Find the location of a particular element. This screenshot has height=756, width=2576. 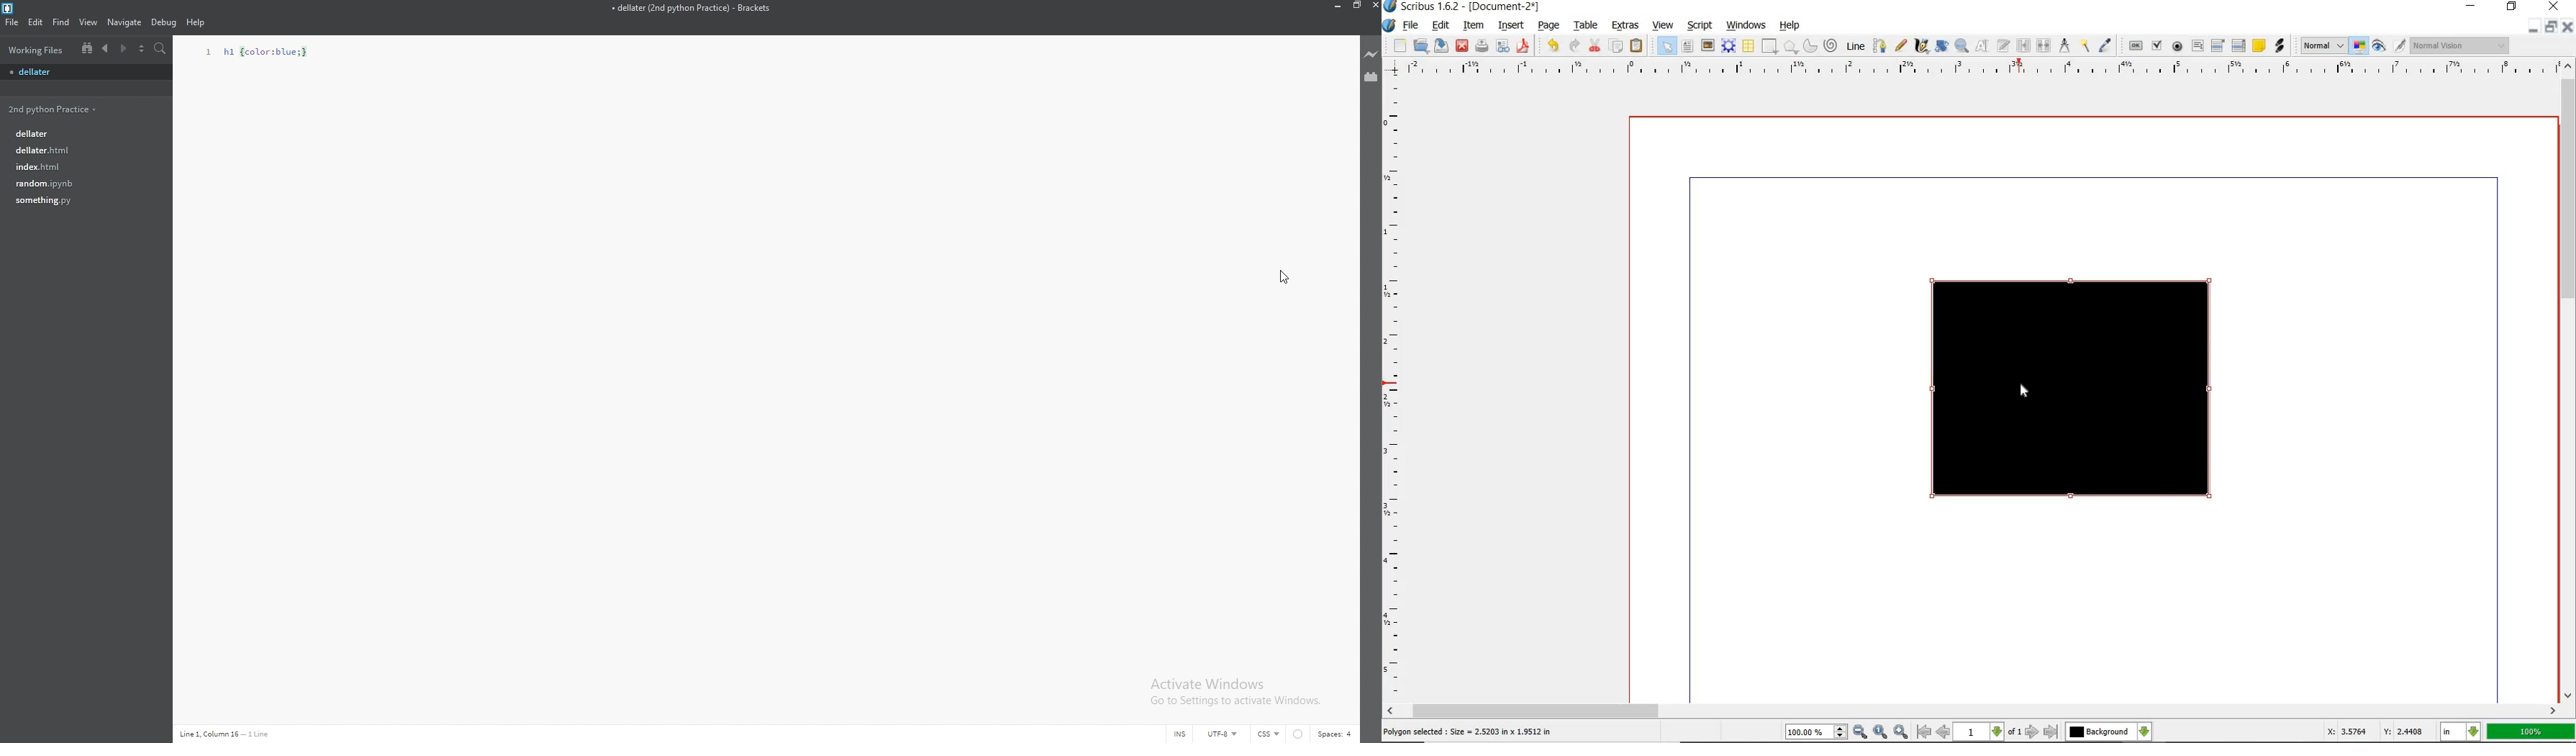

view is located at coordinates (1663, 25).